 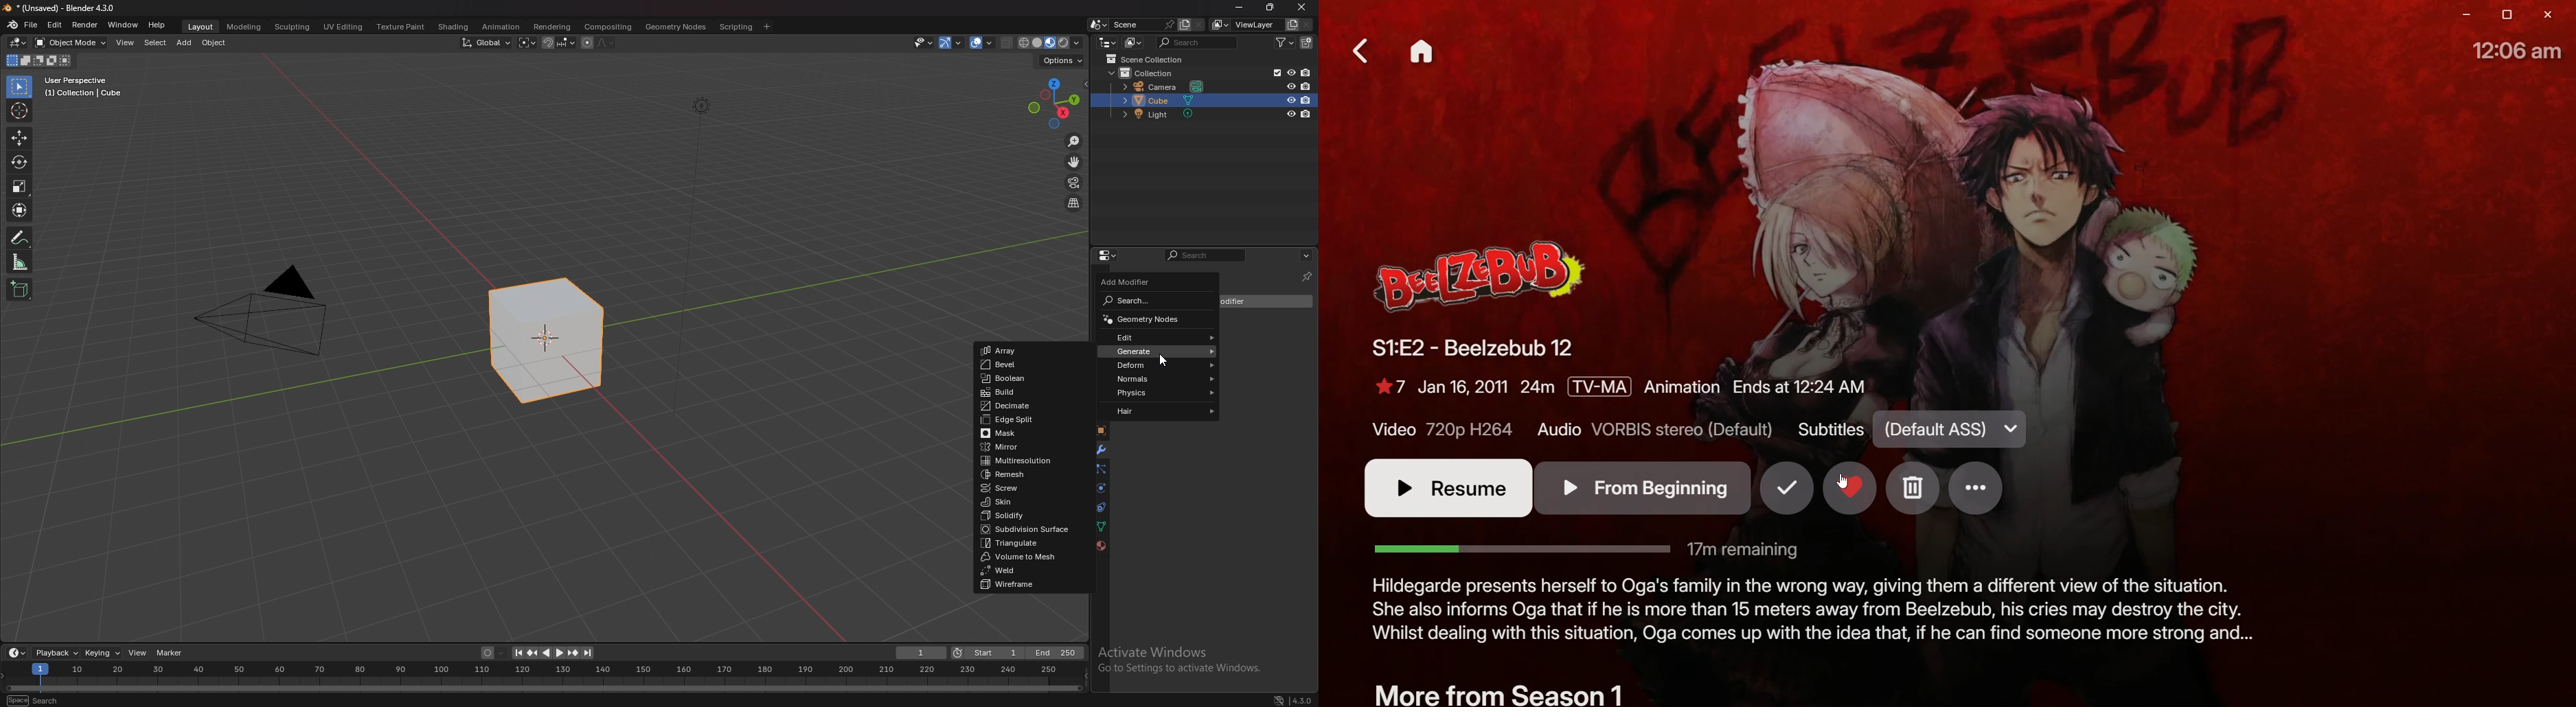 I want to click on remesh, so click(x=1031, y=474).